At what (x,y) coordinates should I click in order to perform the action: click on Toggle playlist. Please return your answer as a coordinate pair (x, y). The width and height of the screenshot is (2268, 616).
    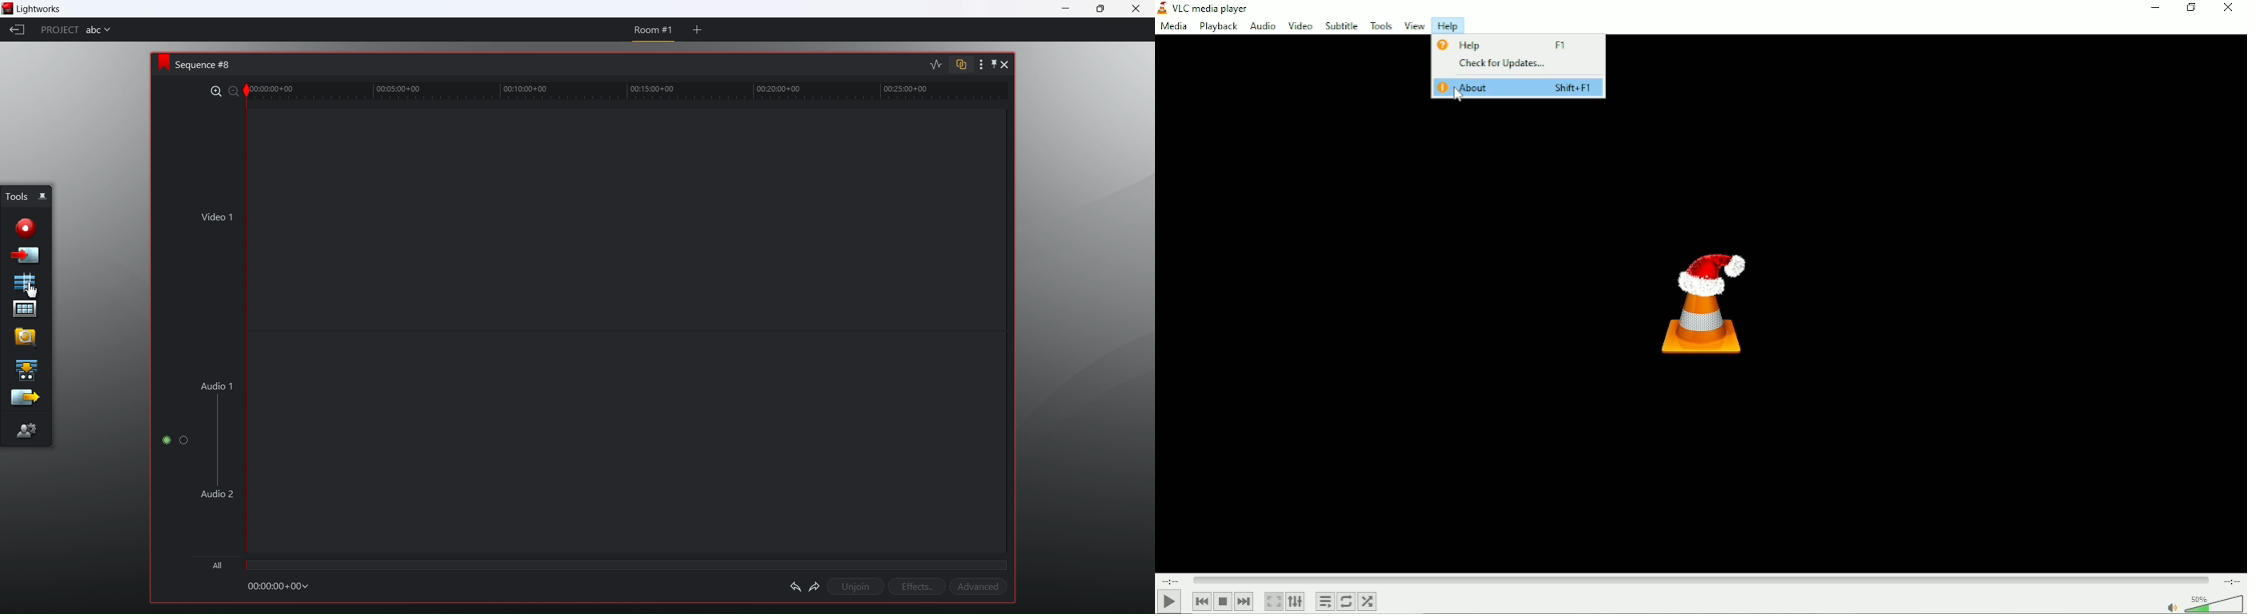
    Looking at the image, I should click on (1325, 601).